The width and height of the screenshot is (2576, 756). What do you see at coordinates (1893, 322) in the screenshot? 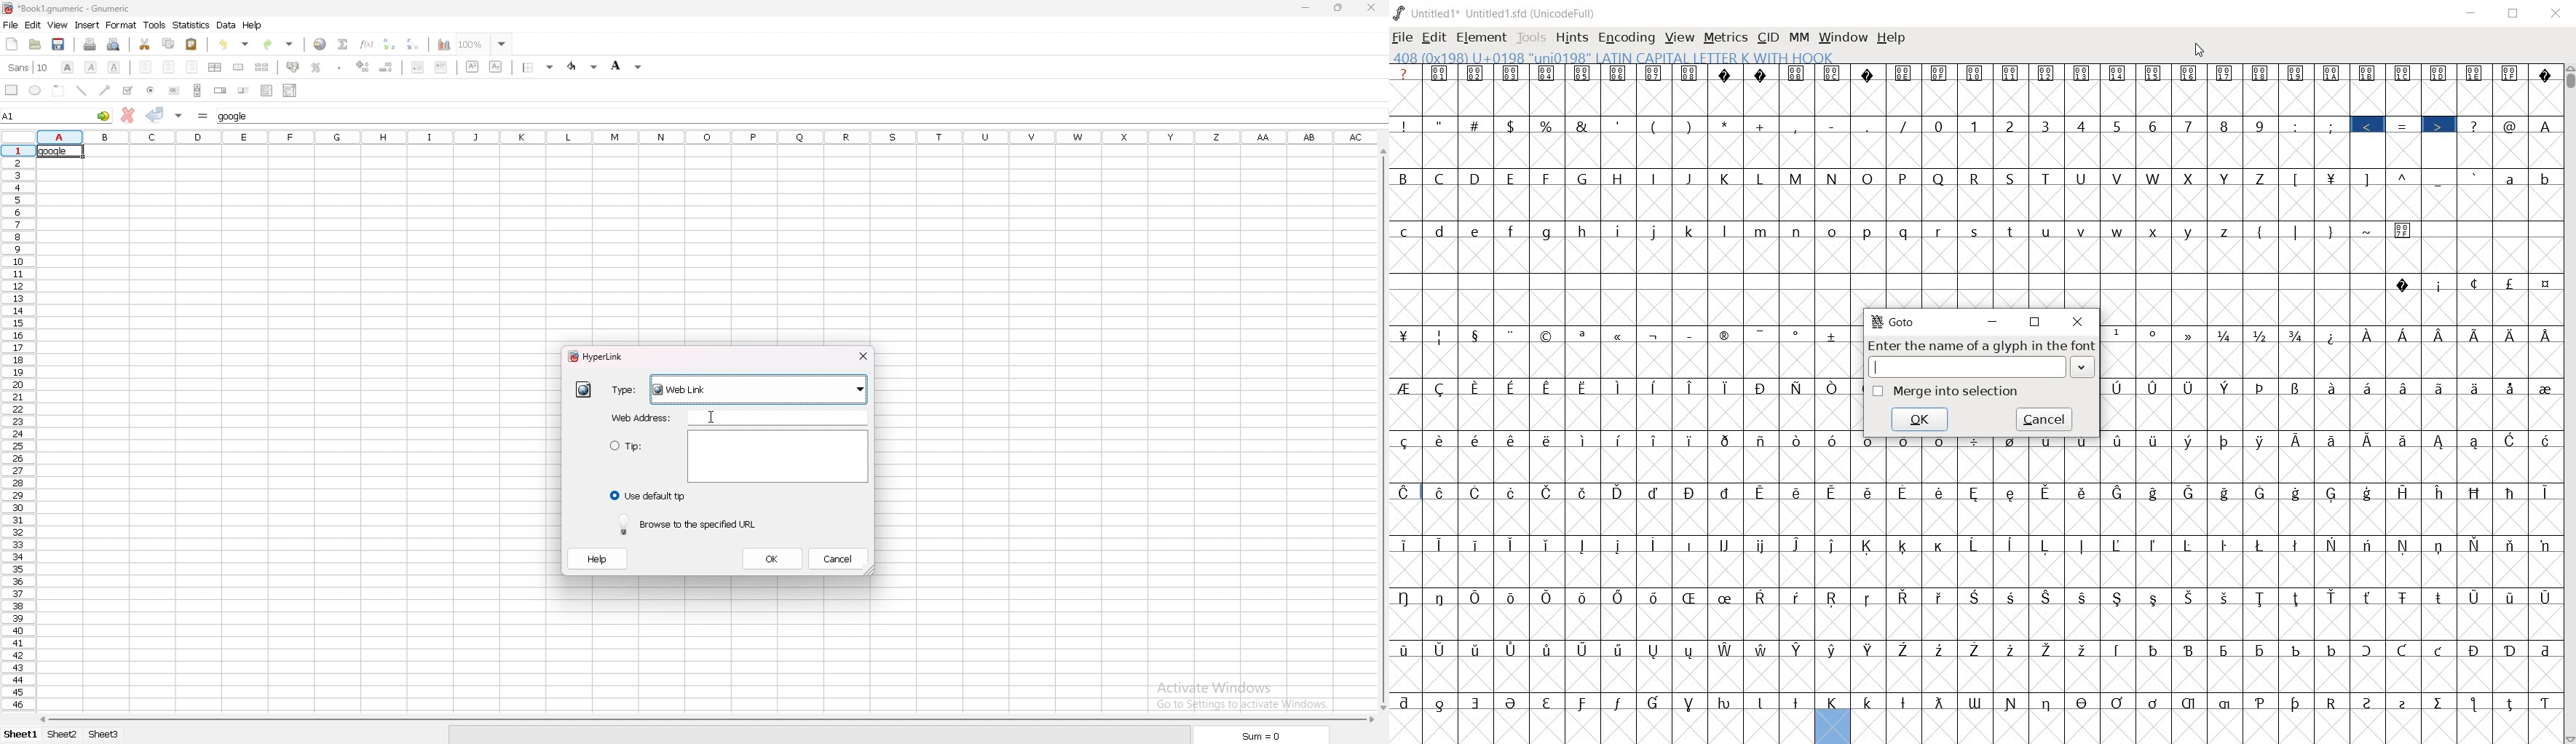
I see `GoTo` at bounding box center [1893, 322].